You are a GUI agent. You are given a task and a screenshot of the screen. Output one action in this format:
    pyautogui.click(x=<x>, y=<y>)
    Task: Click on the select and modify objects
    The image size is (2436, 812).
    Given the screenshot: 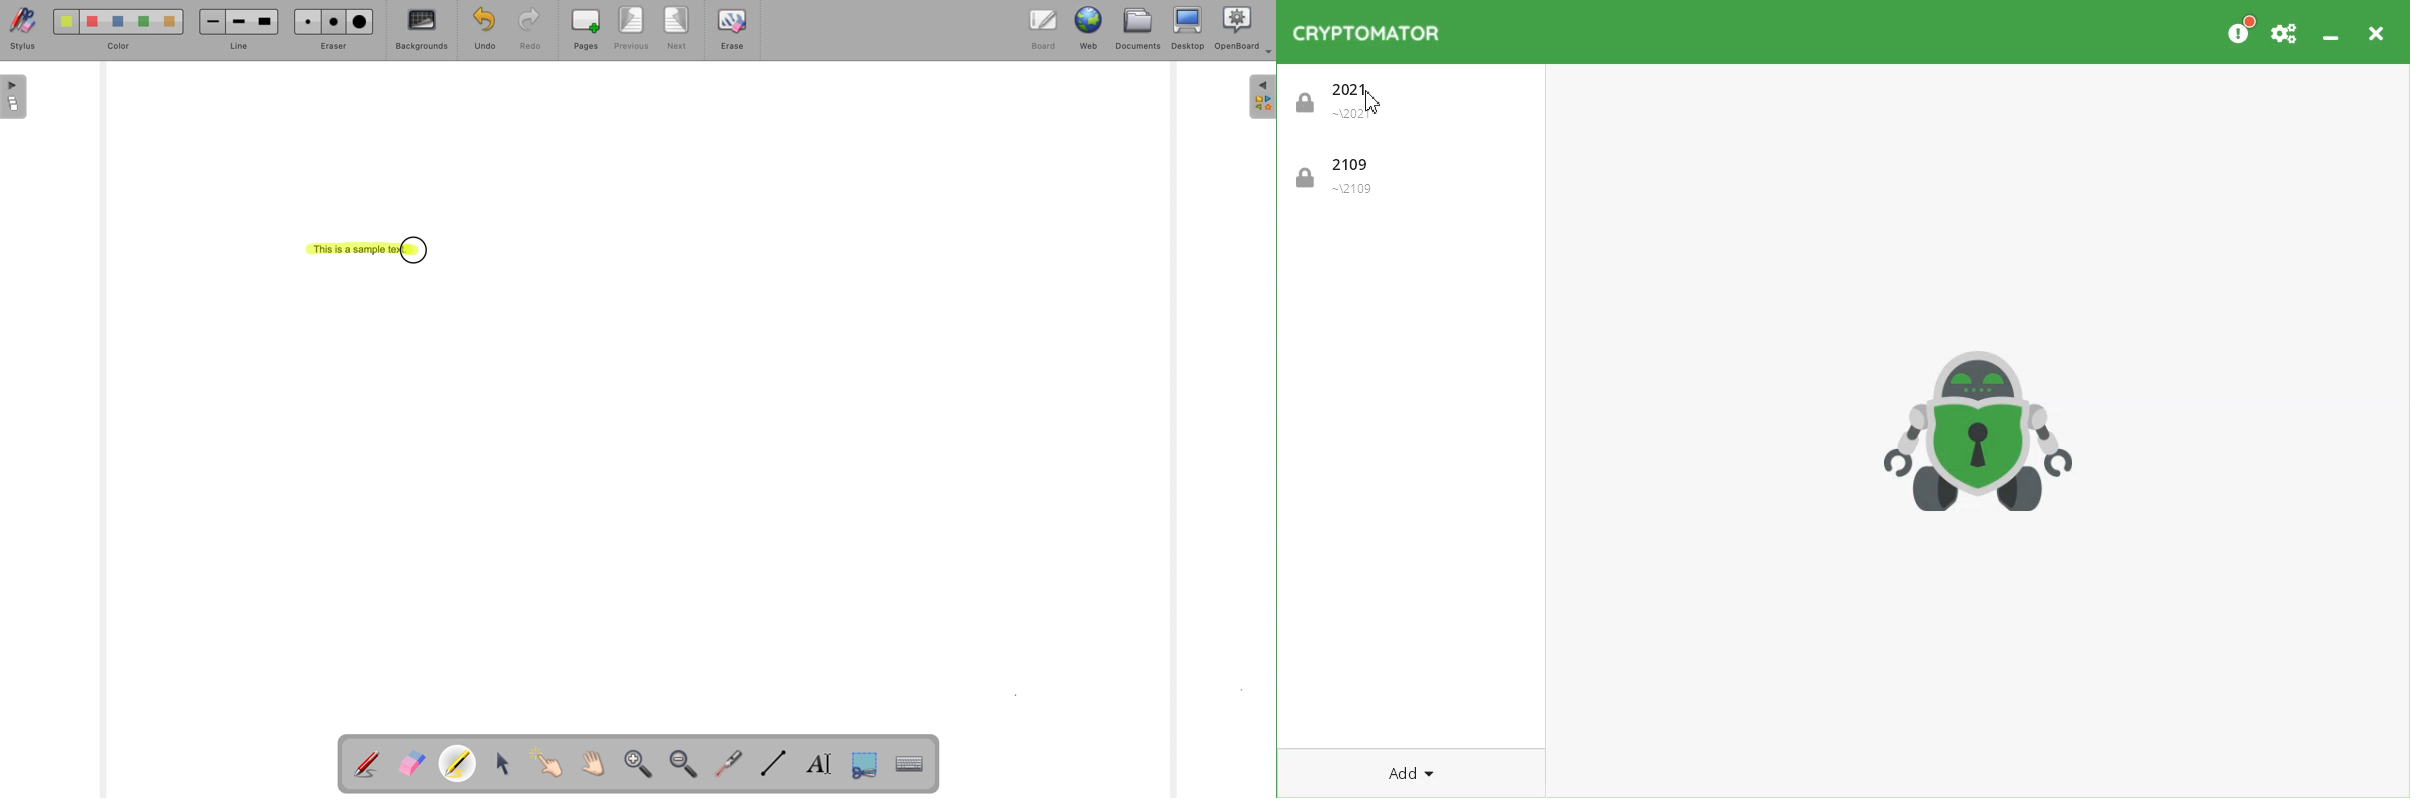 What is the action you would take?
    pyautogui.click(x=509, y=761)
    